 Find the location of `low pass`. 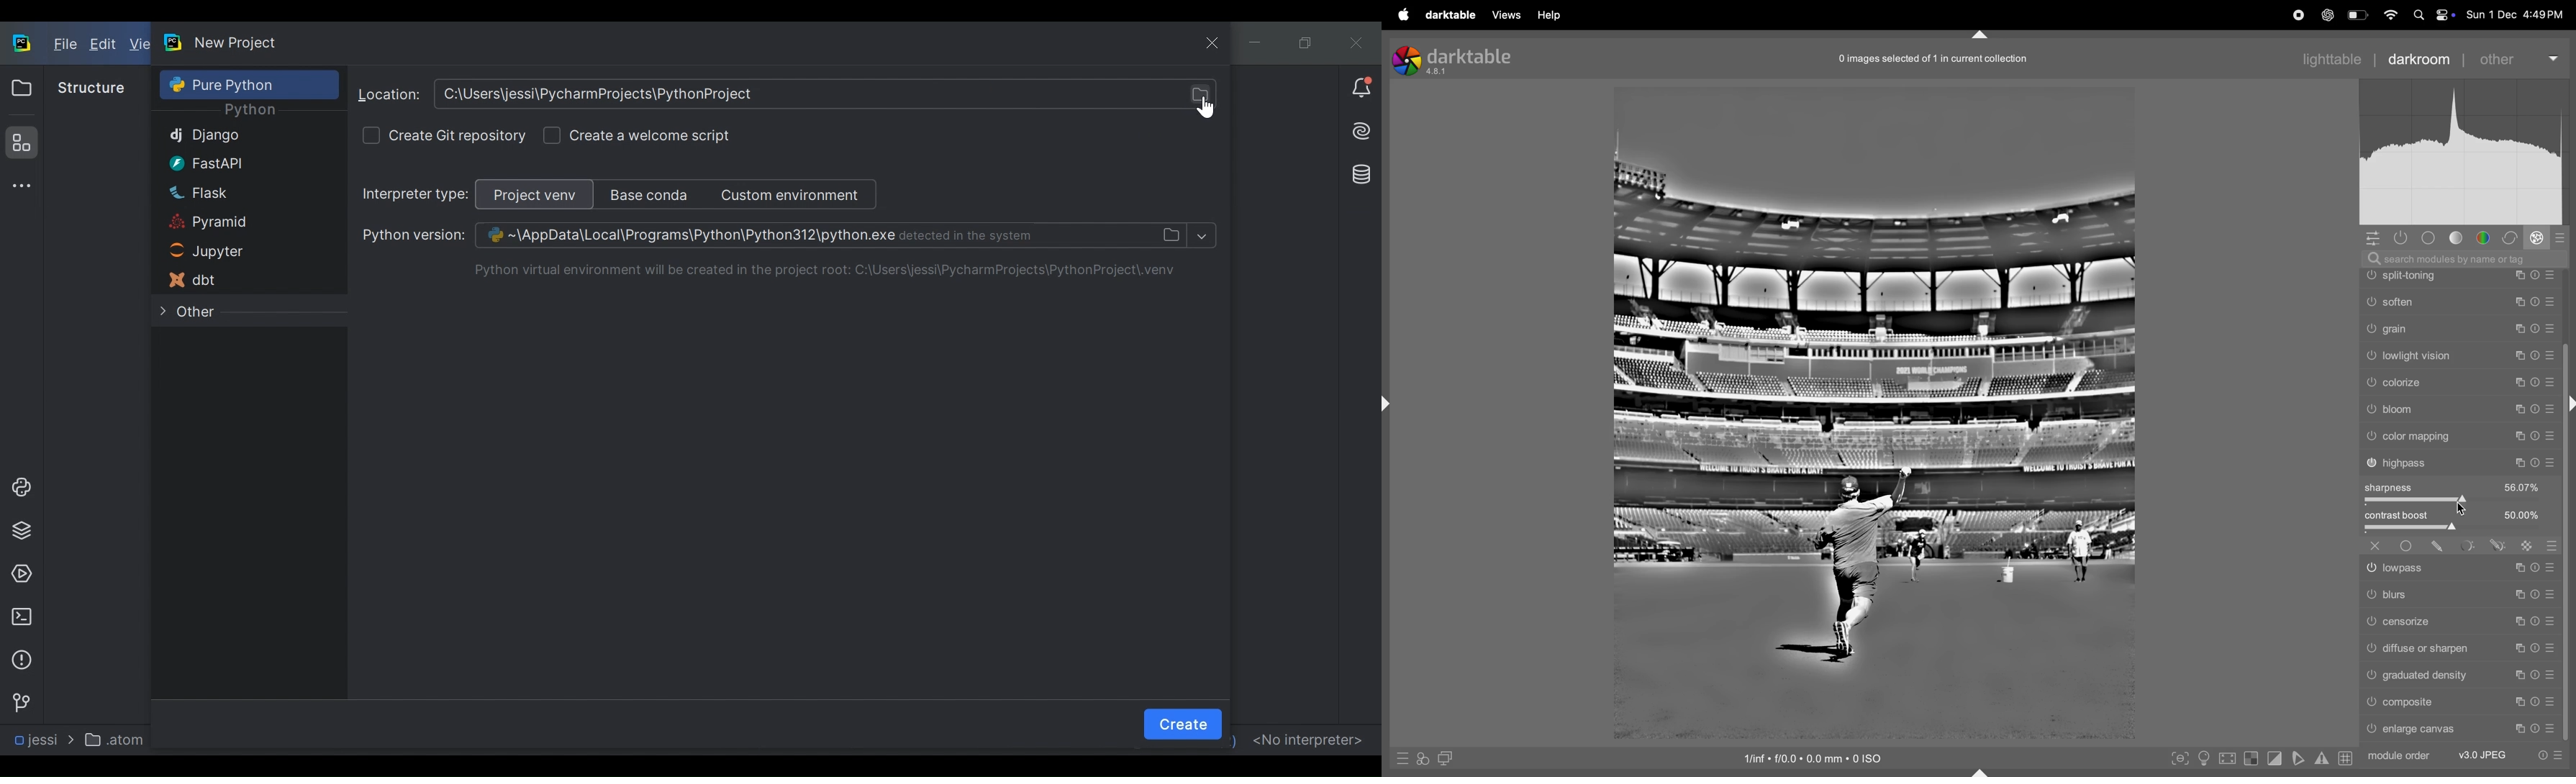

low pass is located at coordinates (2460, 566).